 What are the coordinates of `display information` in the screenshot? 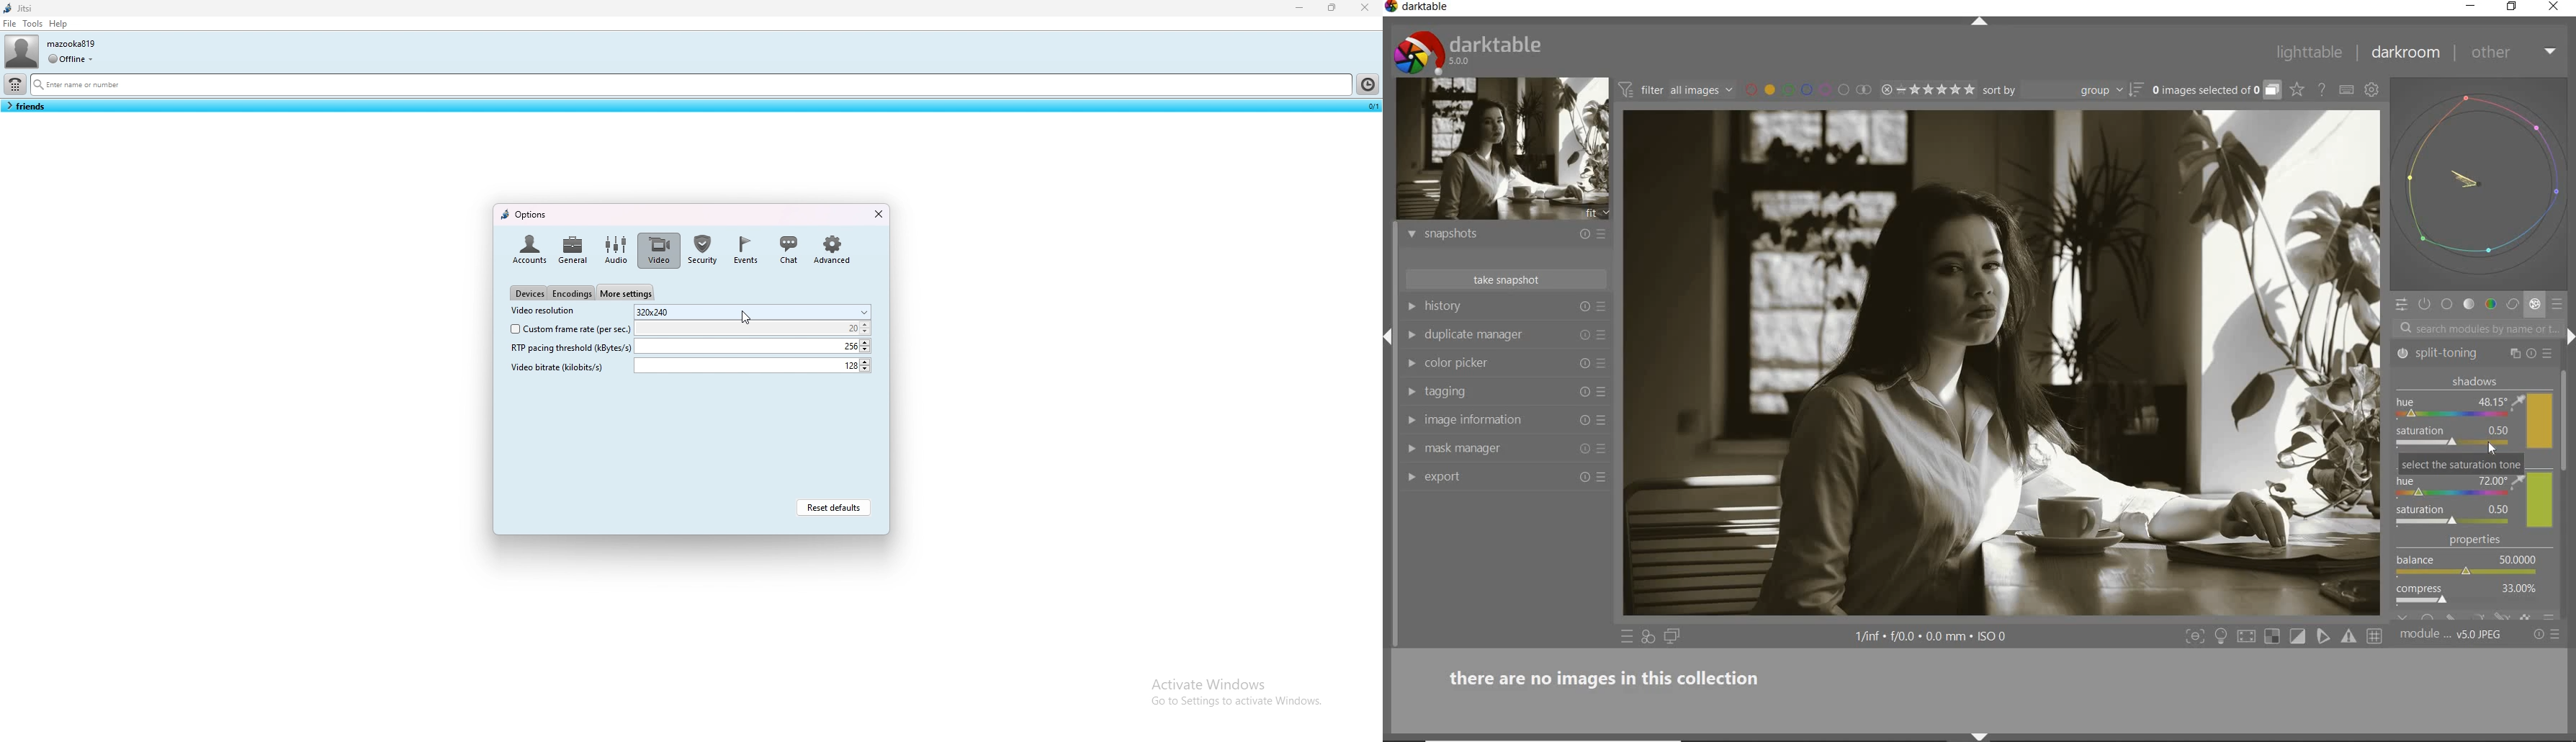 It's located at (1933, 638).